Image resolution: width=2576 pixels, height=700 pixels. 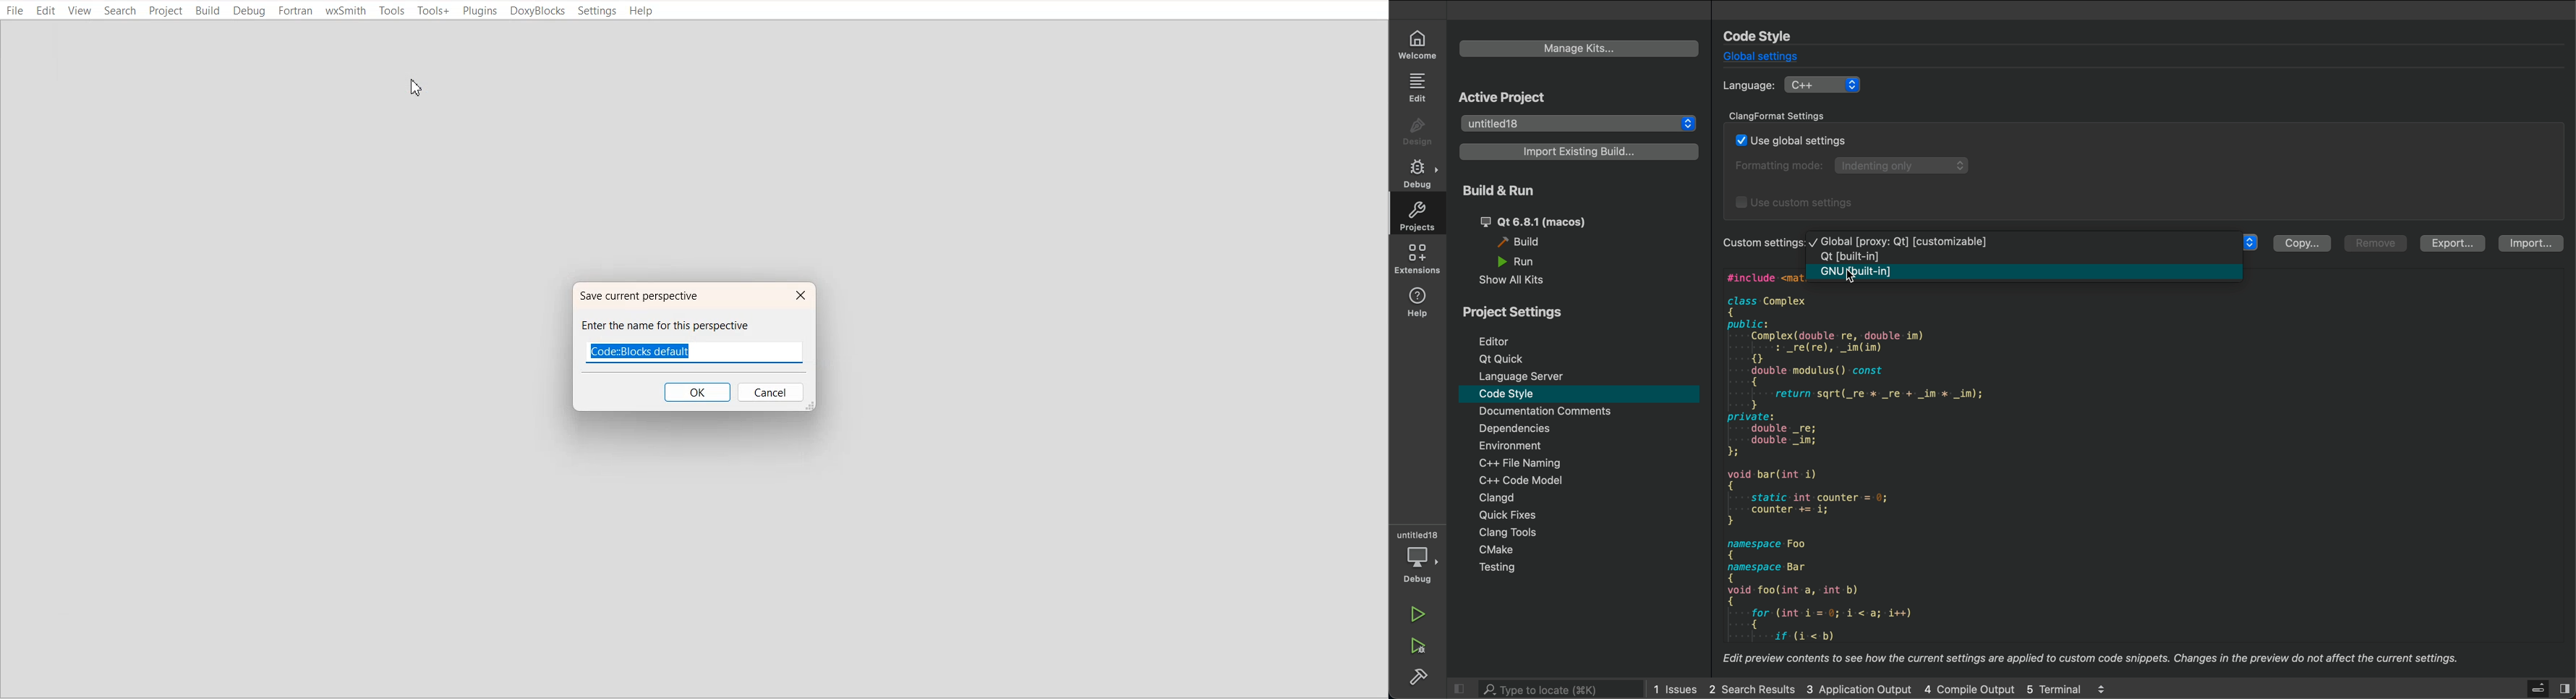 What do you see at coordinates (1418, 88) in the screenshot?
I see `edit` at bounding box center [1418, 88].